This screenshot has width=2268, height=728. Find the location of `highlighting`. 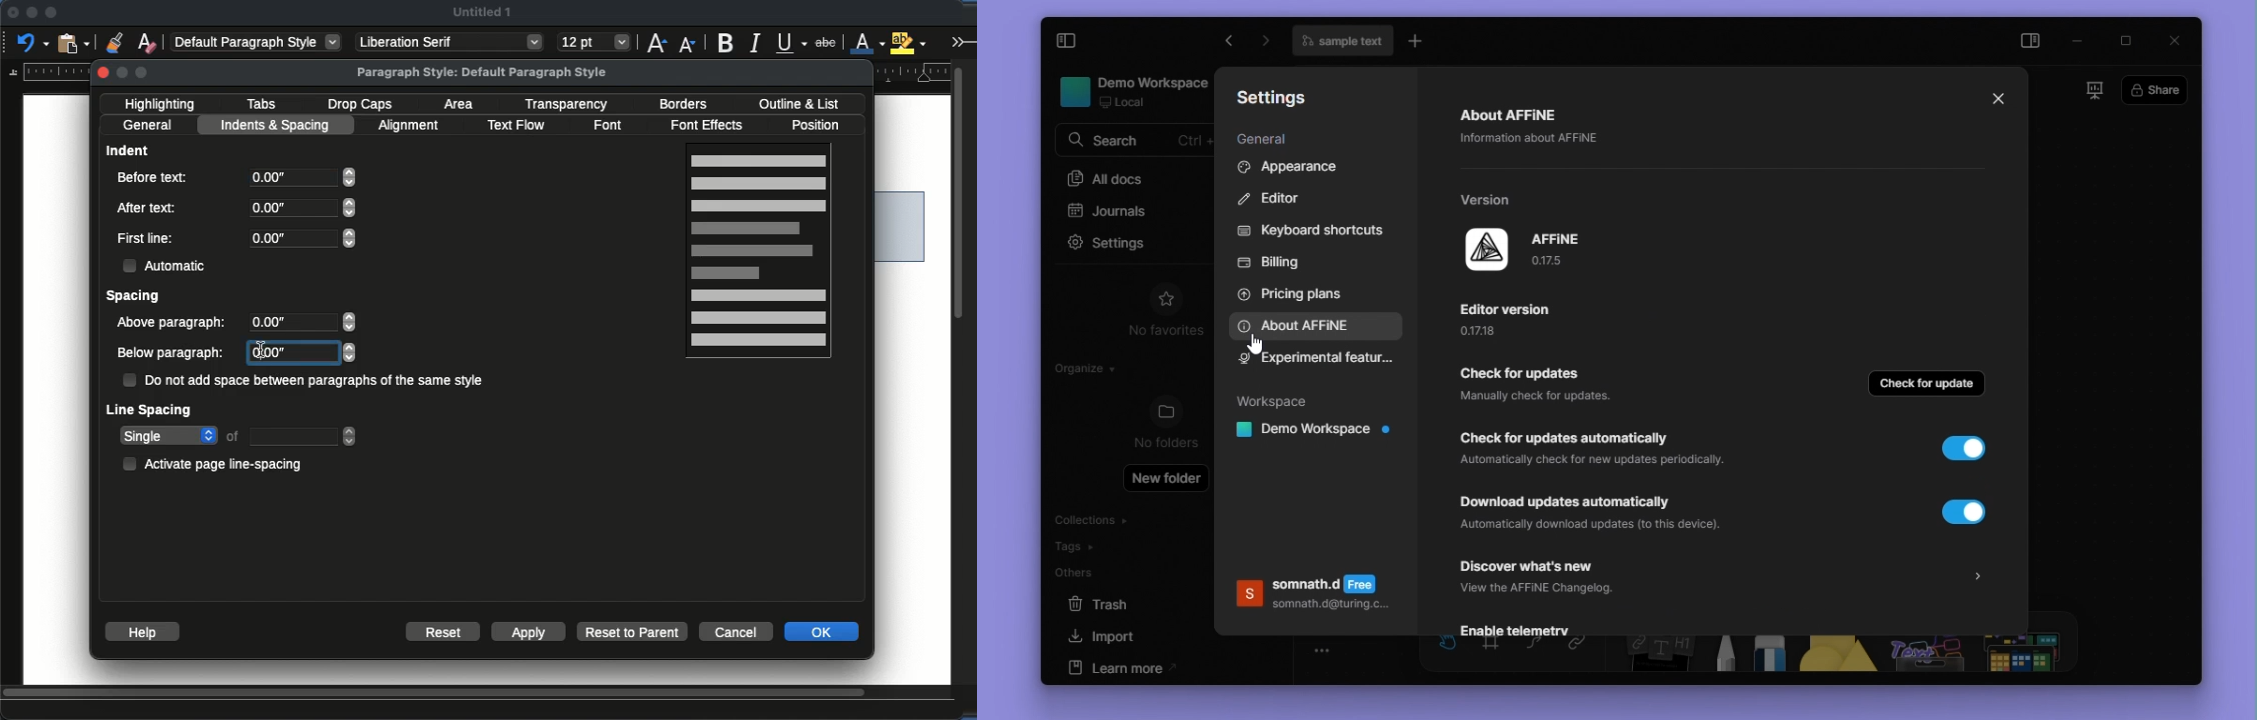

highlighting is located at coordinates (163, 104).